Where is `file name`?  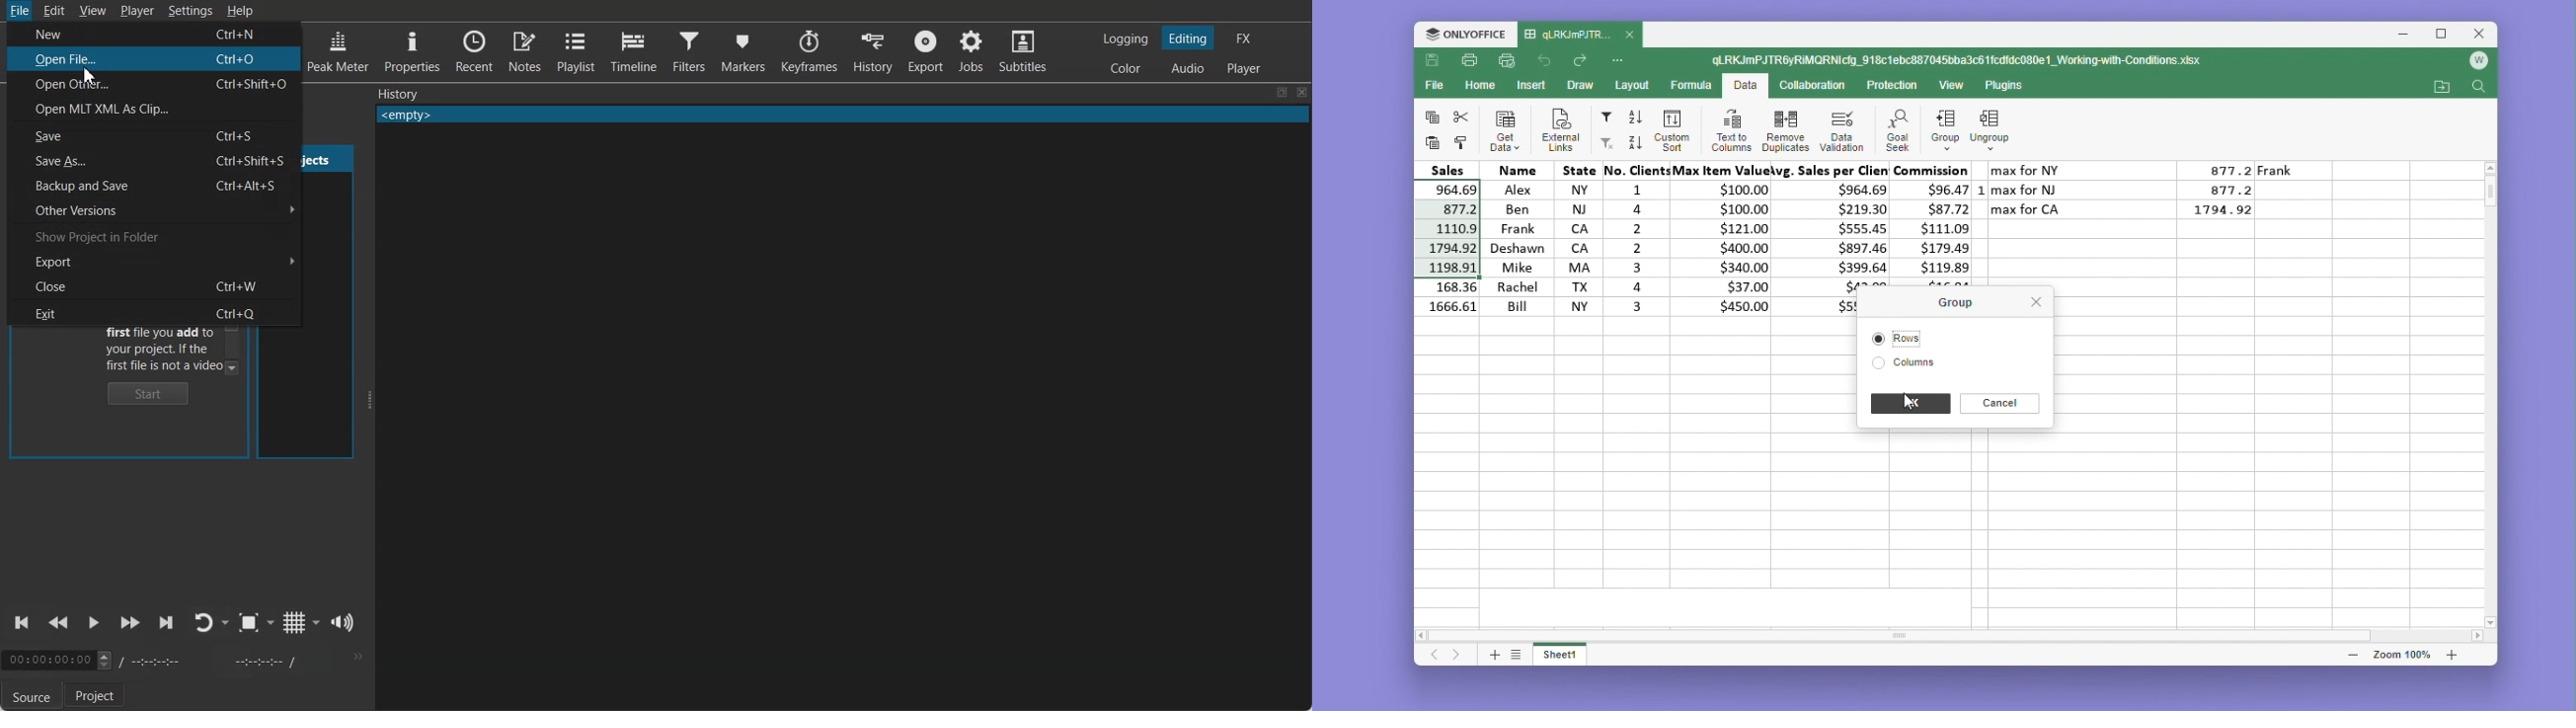
file name is located at coordinates (1580, 36).